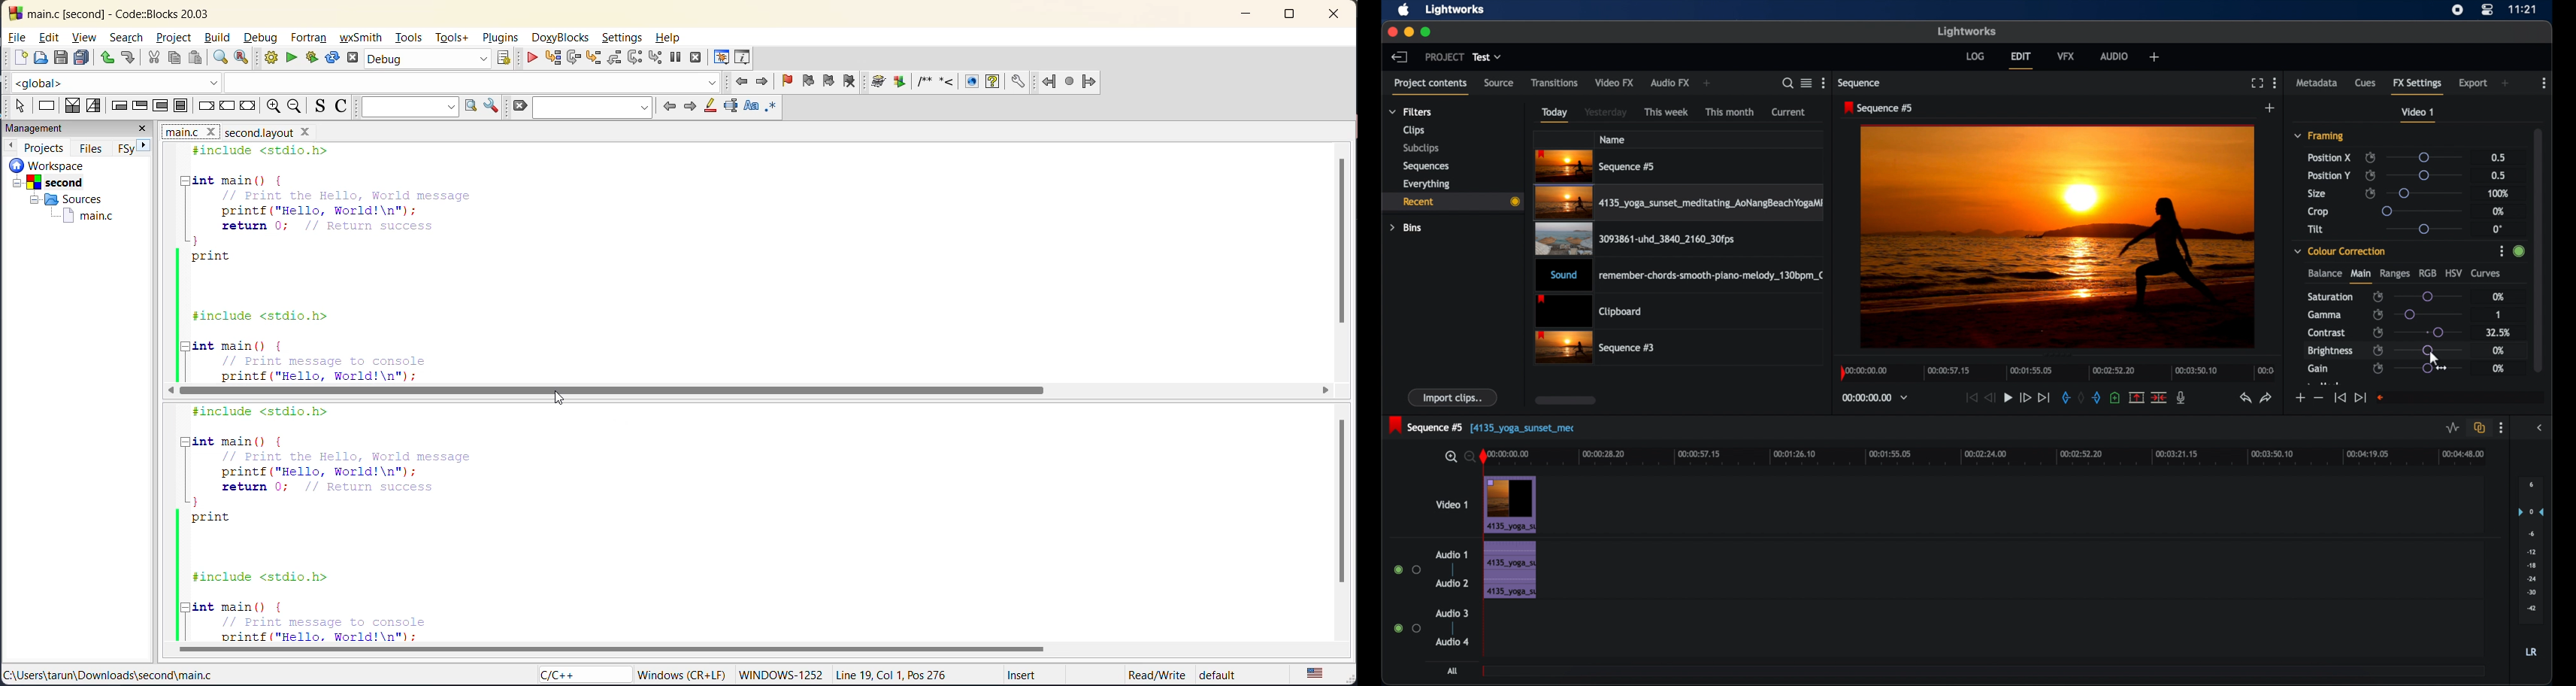  What do you see at coordinates (743, 56) in the screenshot?
I see `show various info` at bounding box center [743, 56].